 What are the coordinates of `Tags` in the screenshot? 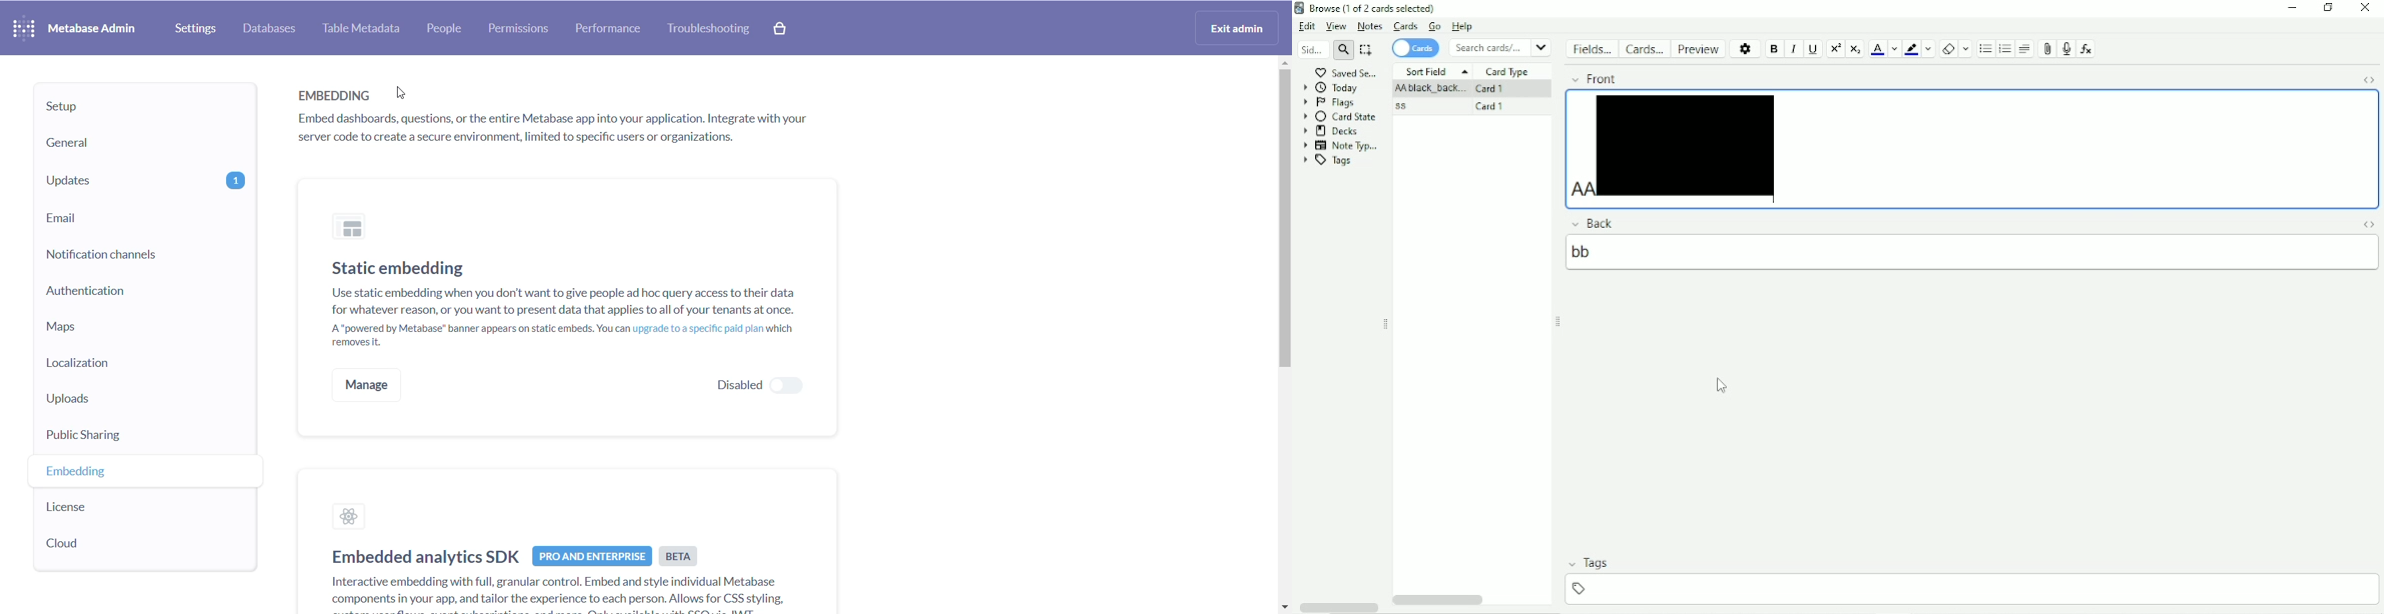 It's located at (1594, 563).